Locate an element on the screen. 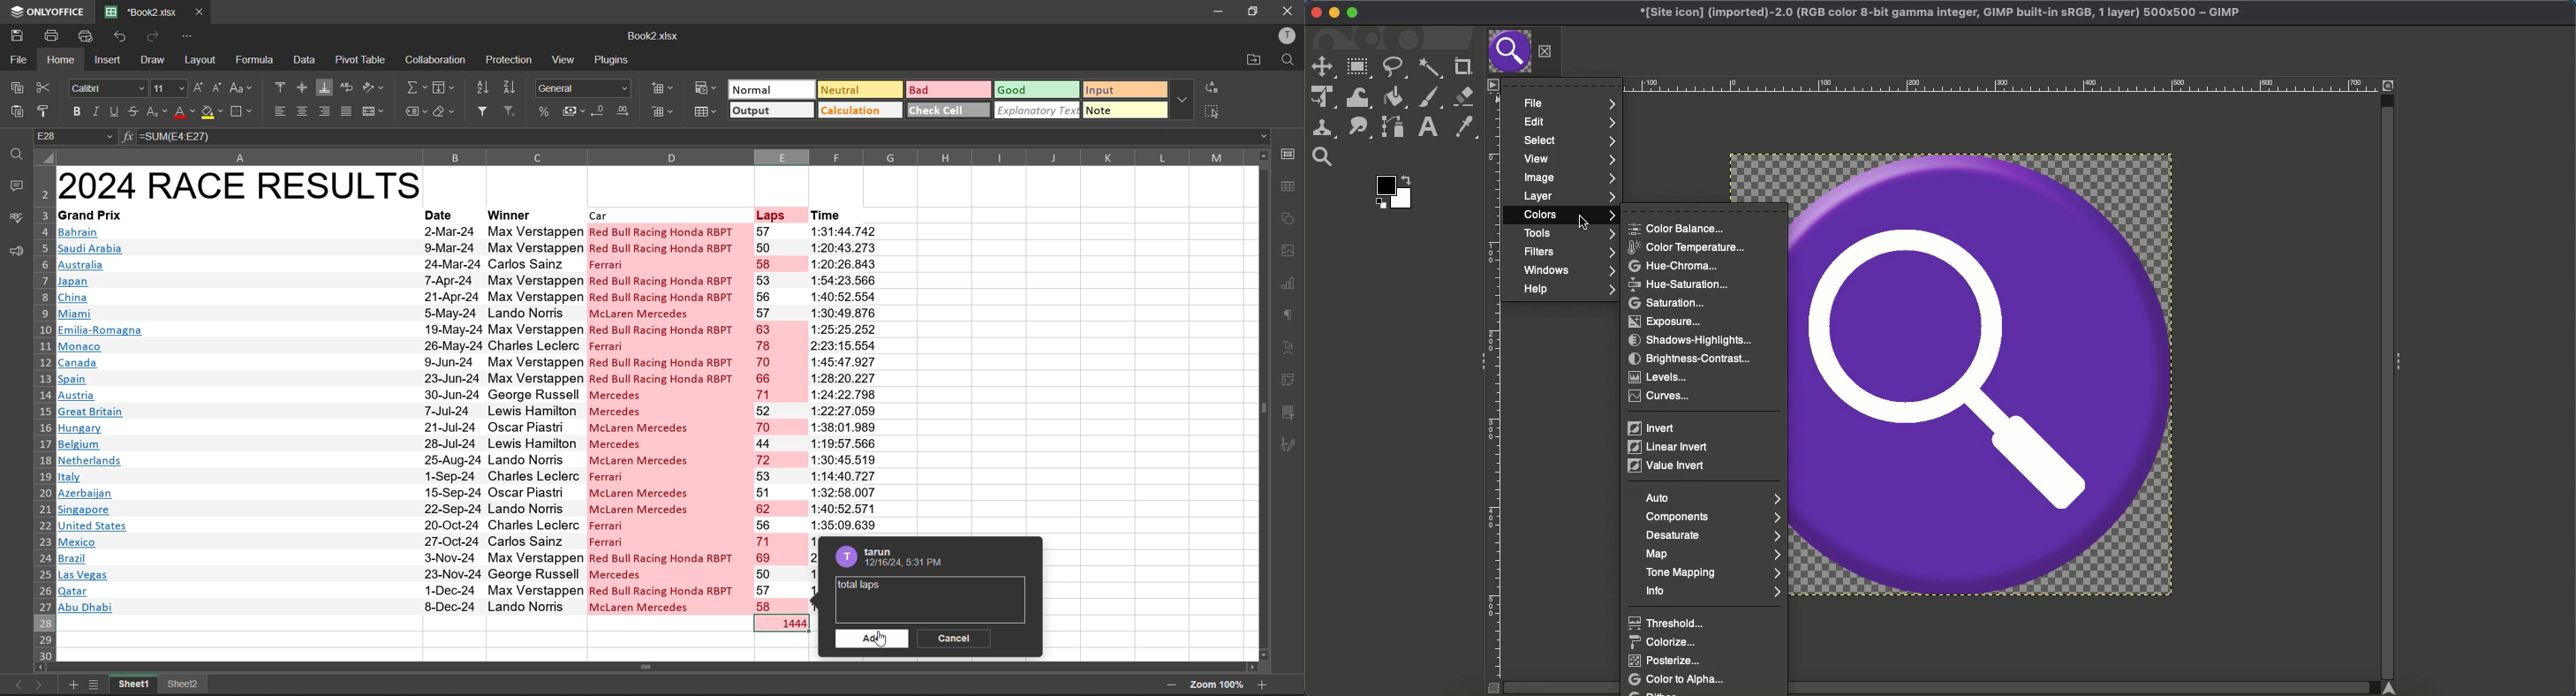  Components is located at coordinates (1711, 517).